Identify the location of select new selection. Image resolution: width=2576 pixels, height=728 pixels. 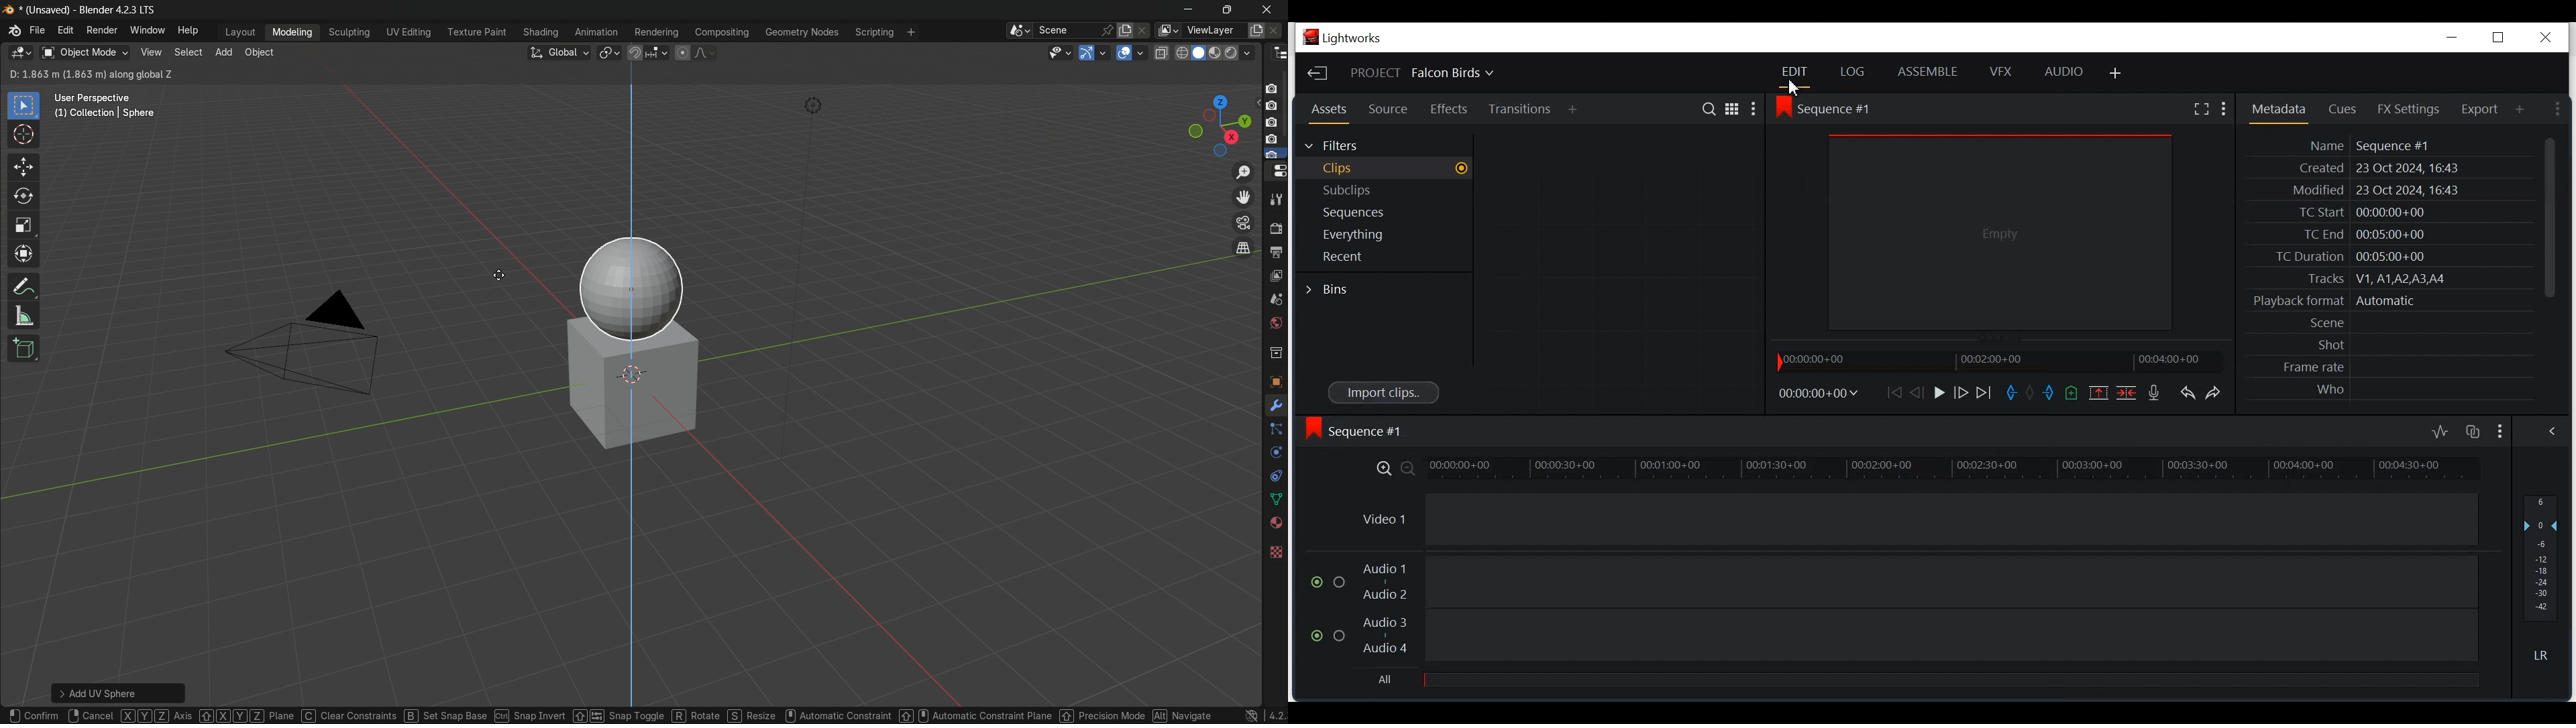
(14, 73).